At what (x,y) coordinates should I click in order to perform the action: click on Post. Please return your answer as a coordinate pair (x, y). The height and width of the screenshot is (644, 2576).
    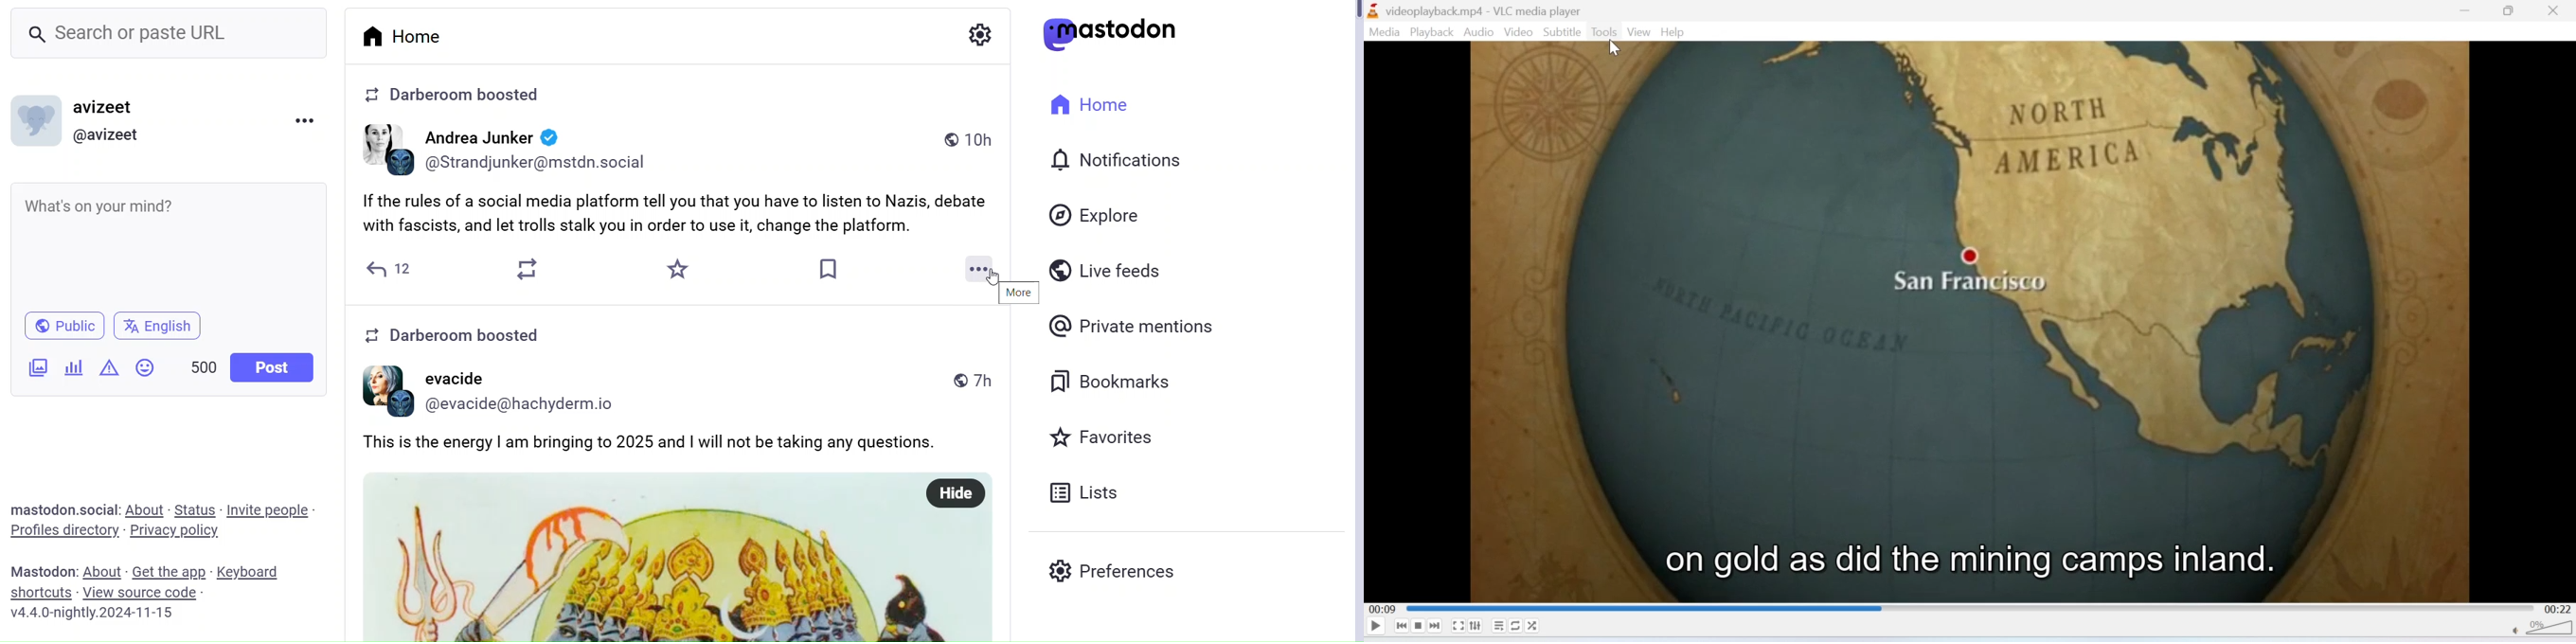
    Looking at the image, I should click on (274, 367).